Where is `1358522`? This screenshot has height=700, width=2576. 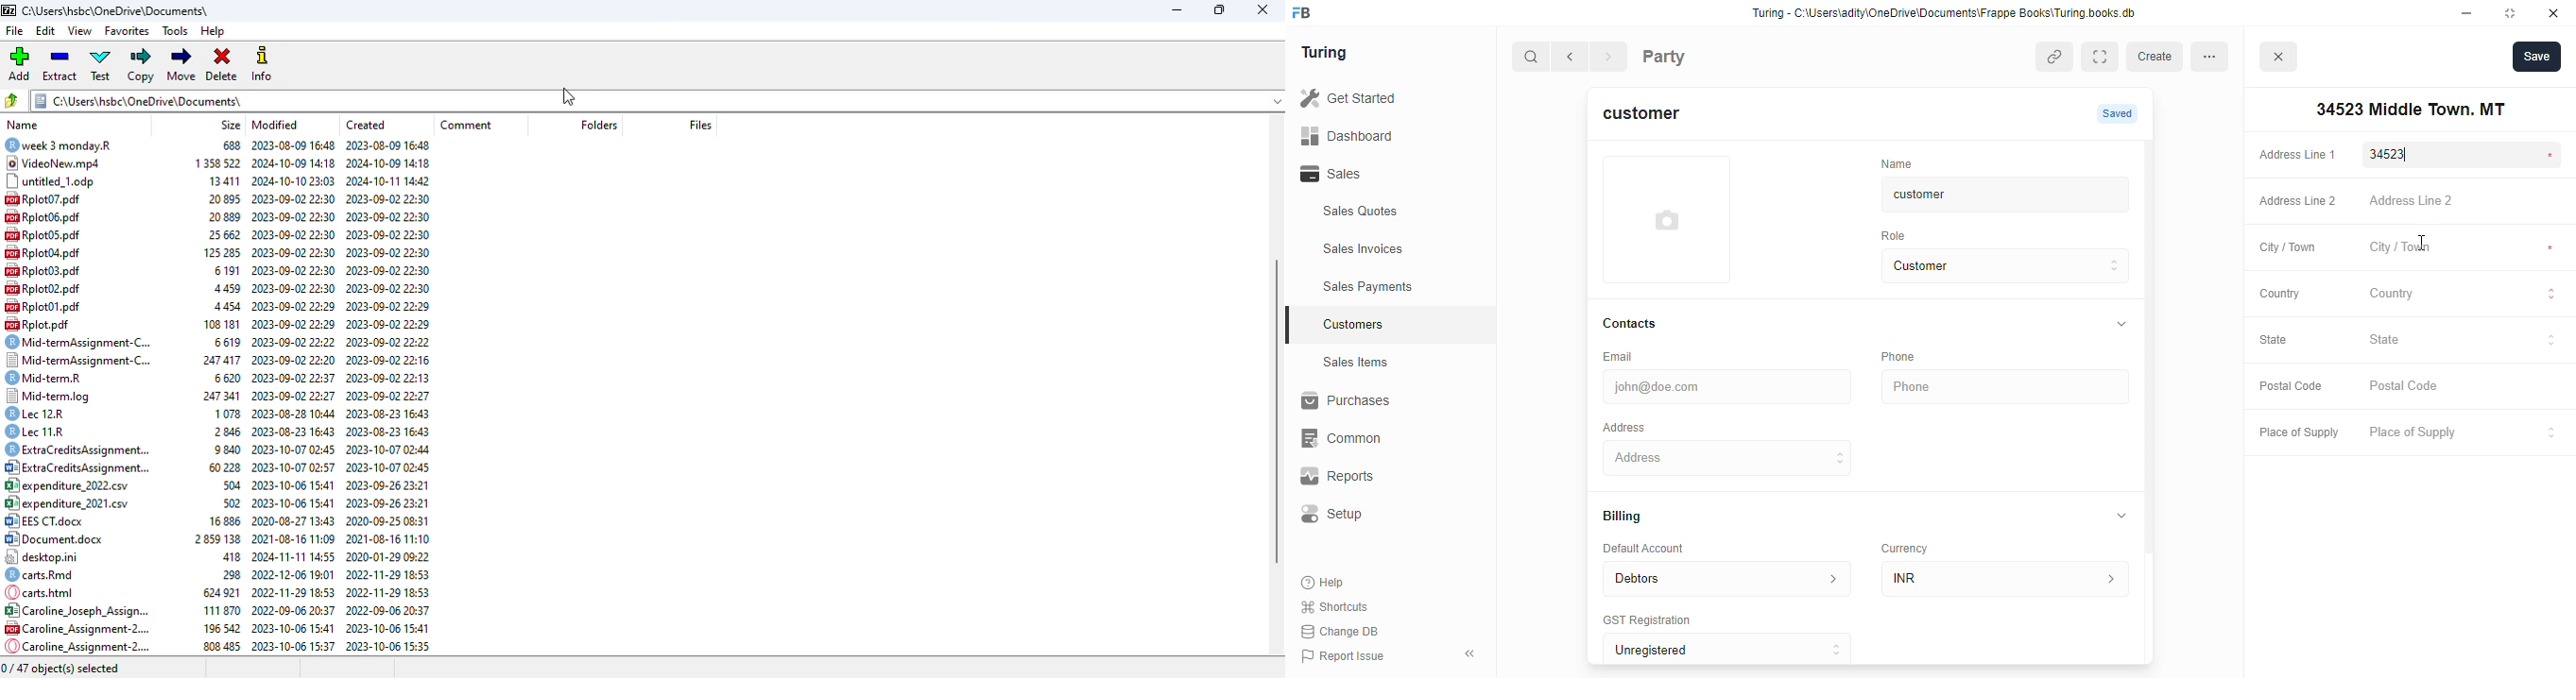 1358522 is located at coordinates (219, 161).